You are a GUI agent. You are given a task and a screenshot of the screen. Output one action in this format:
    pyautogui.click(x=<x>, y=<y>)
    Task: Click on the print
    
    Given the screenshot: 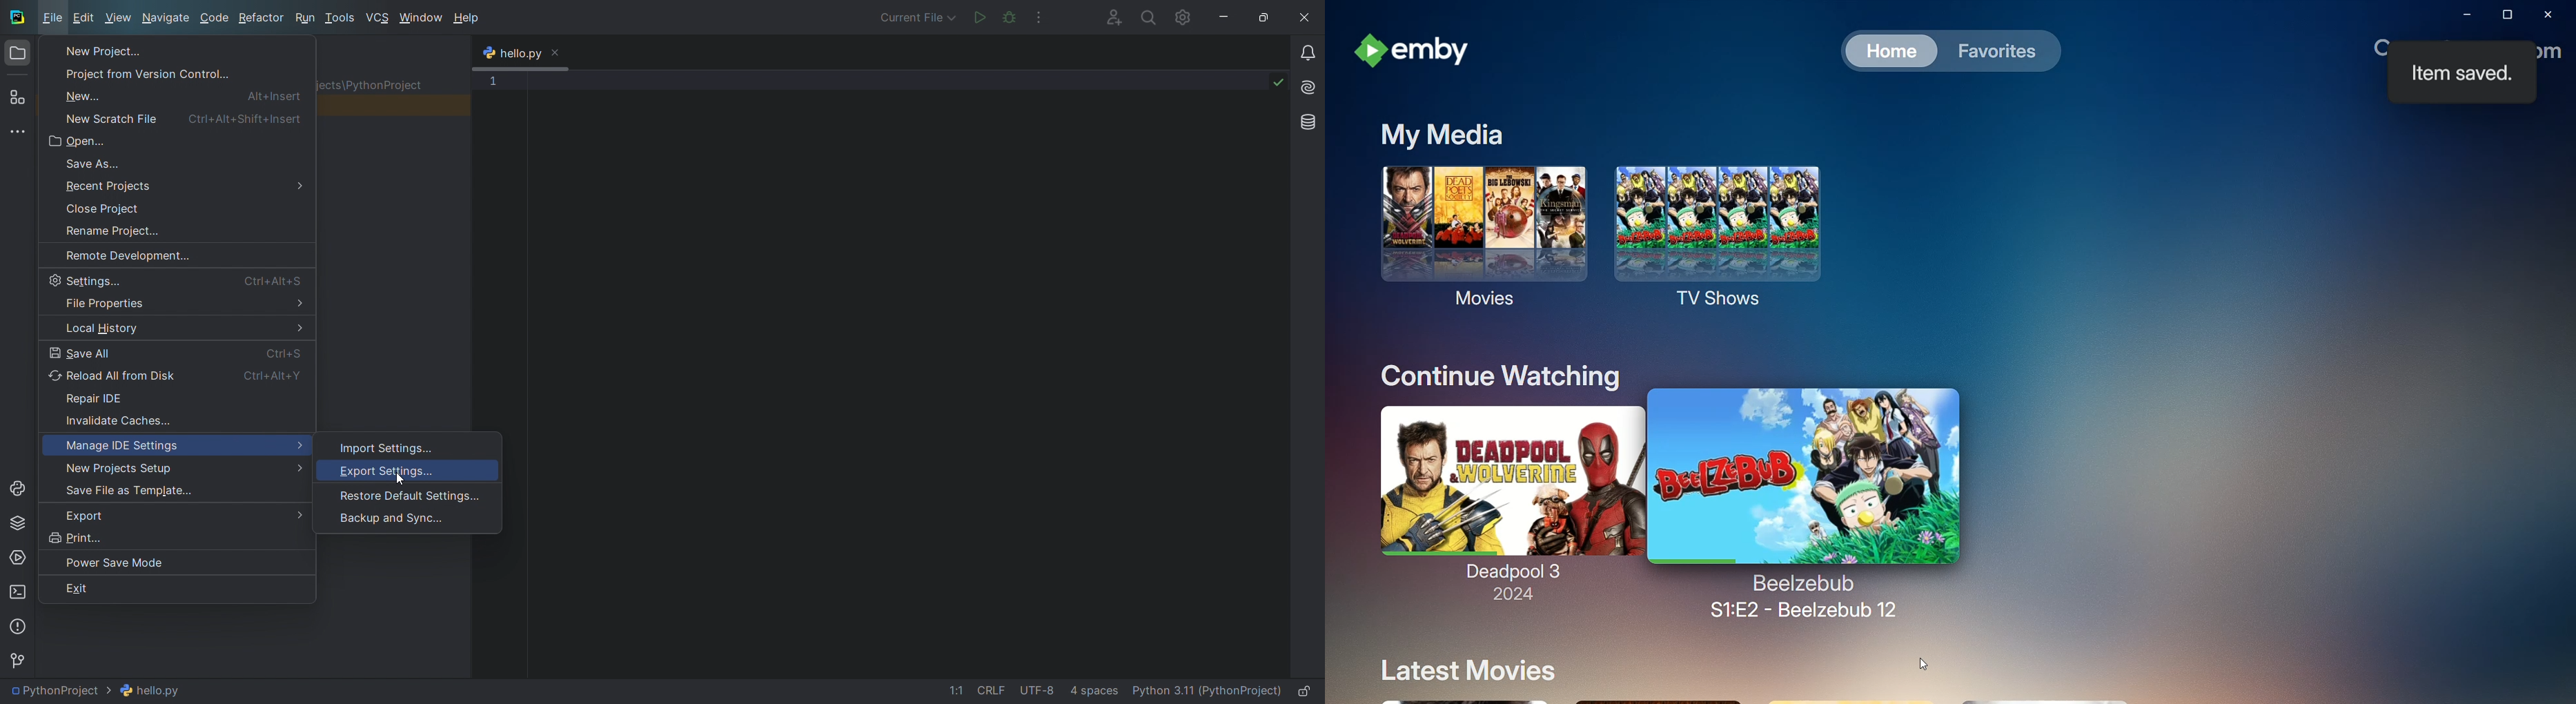 What is the action you would take?
    pyautogui.click(x=173, y=536)
    